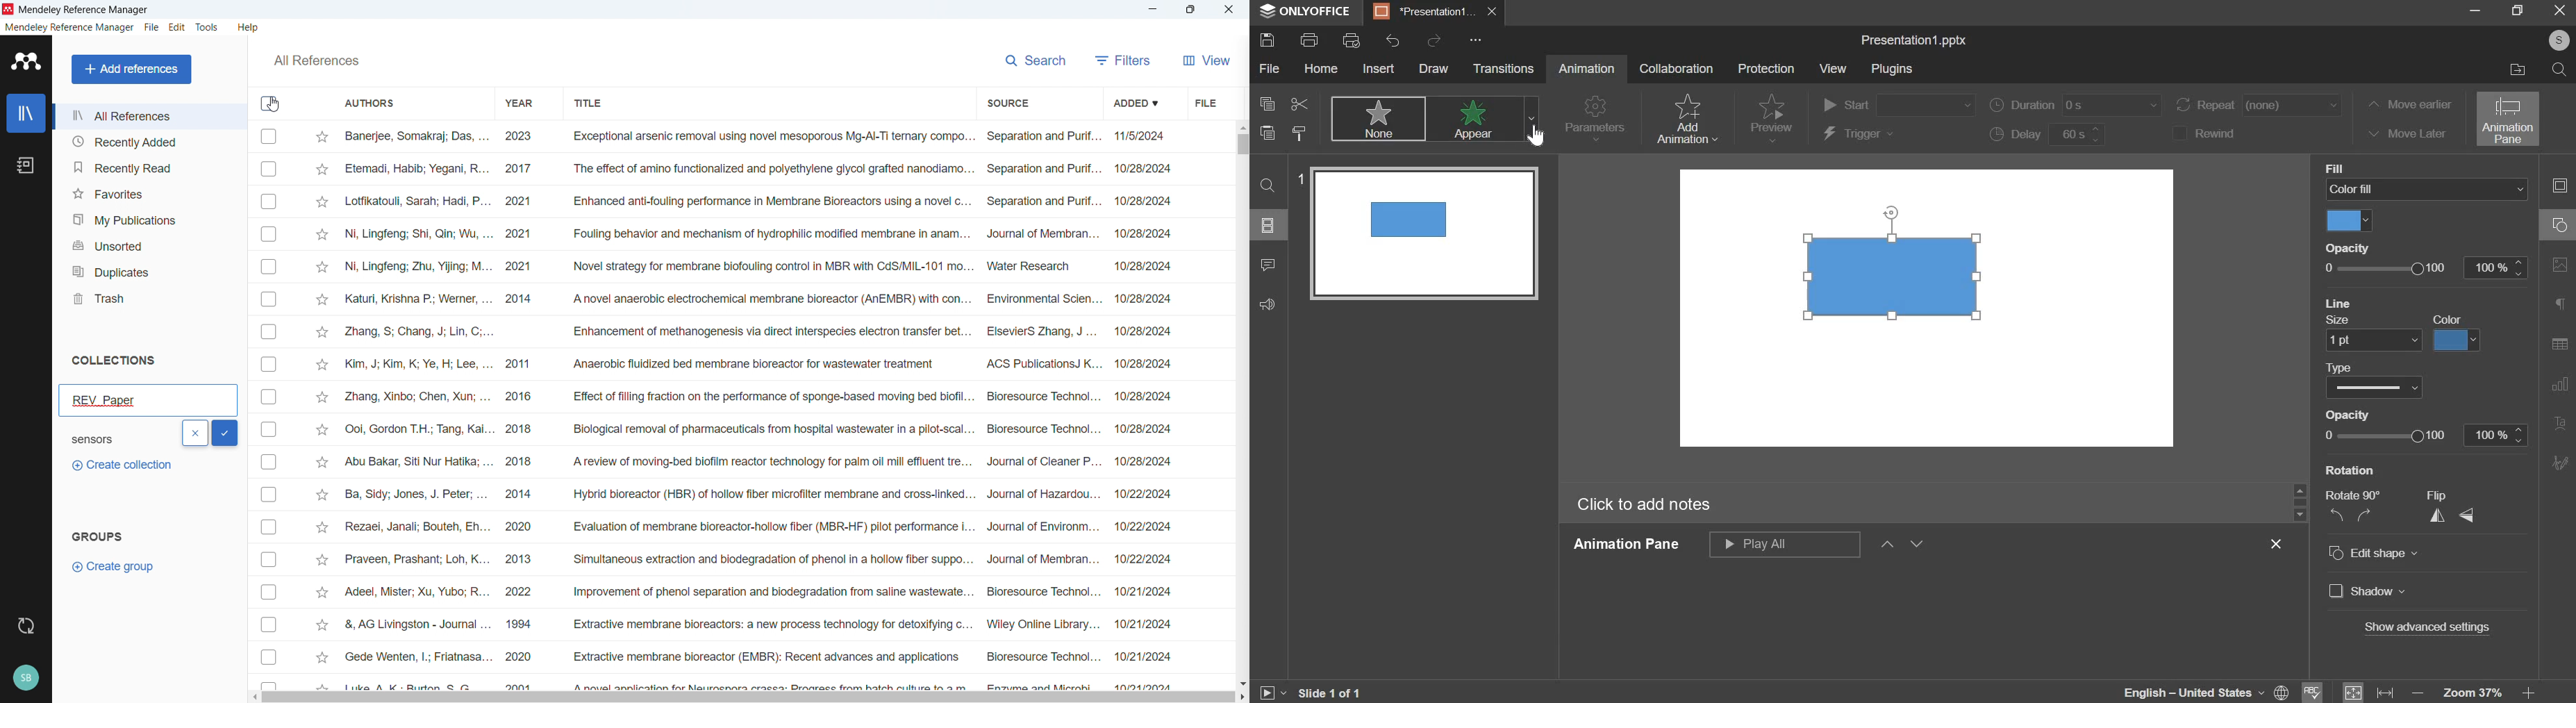  I want to click on Scroll left , so click(257, 697).